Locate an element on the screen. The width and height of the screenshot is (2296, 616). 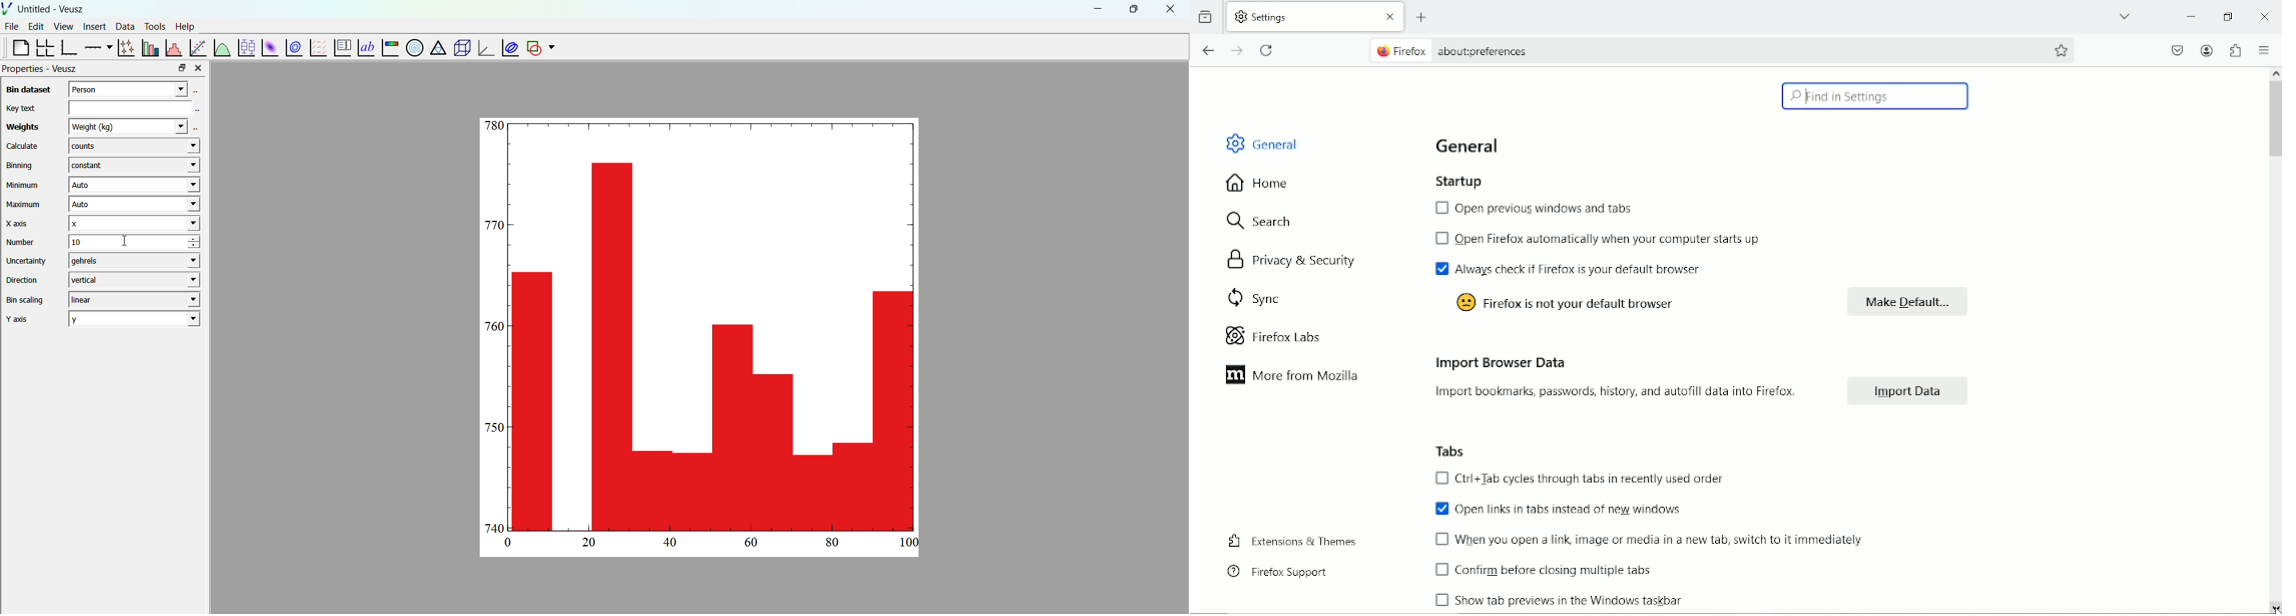
help is located at coordinates (185, 25).